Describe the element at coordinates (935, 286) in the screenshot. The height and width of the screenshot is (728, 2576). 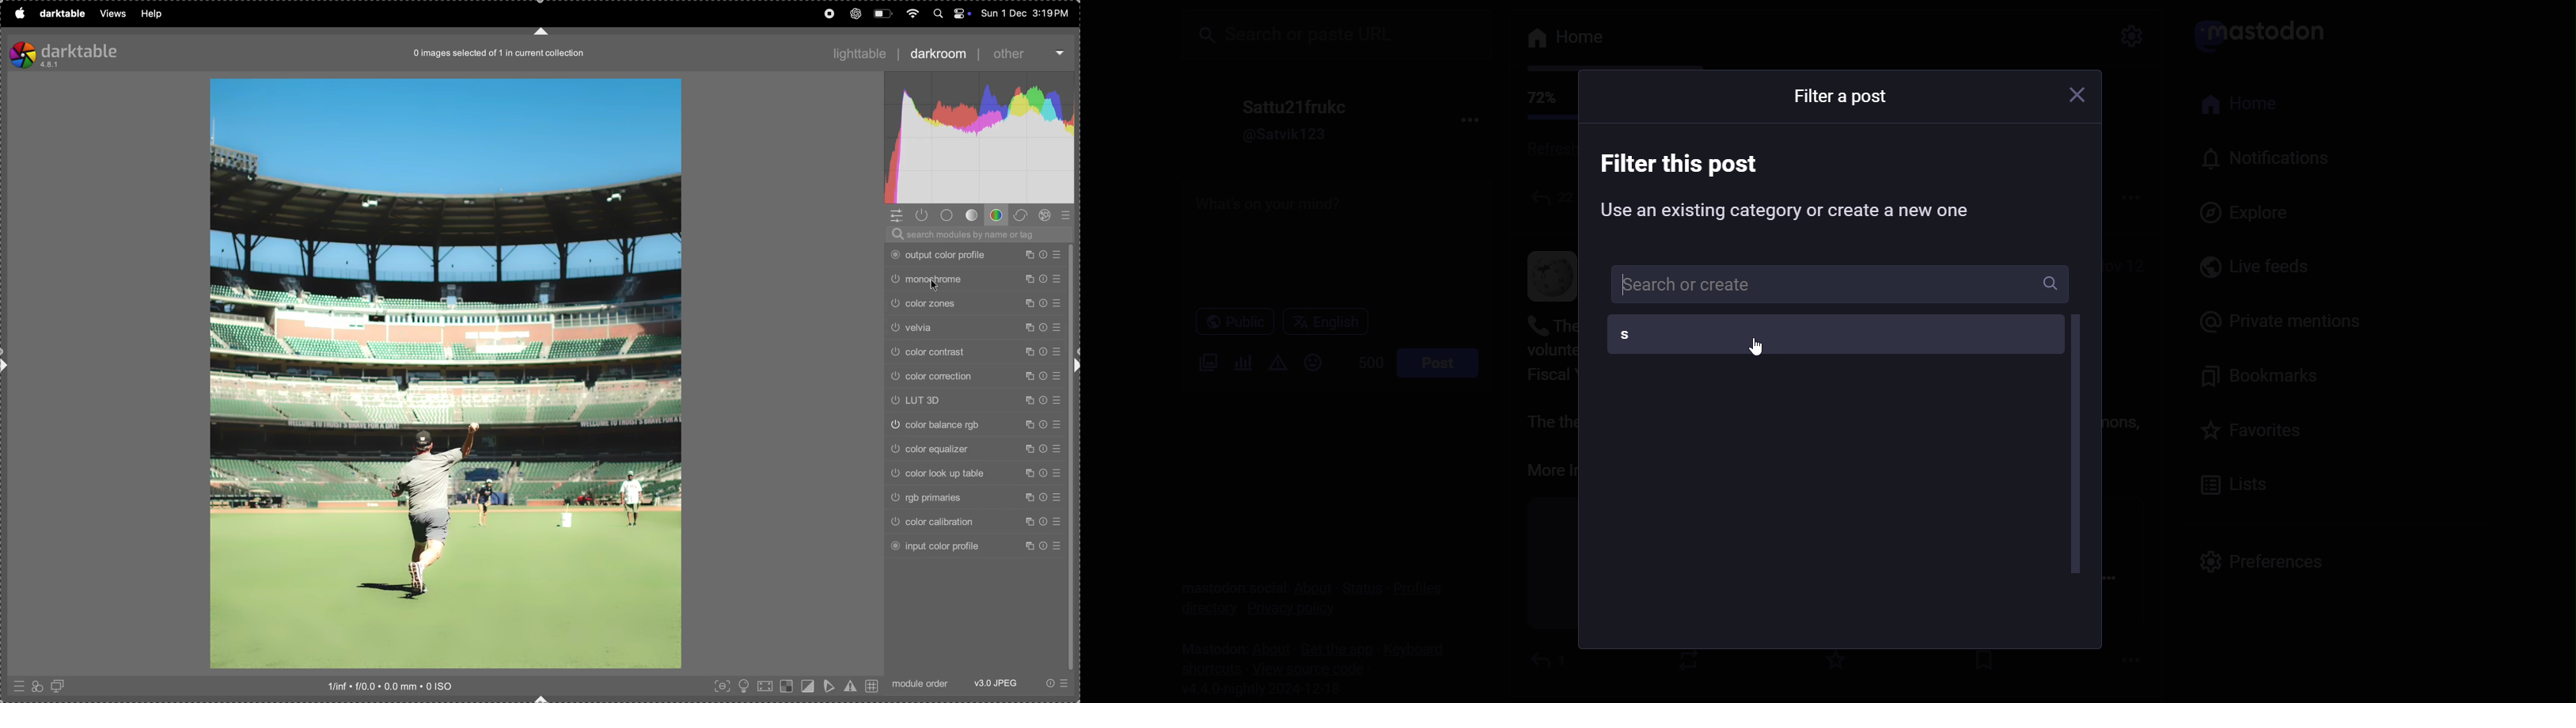
I see `Cursor on monochrome` at that location.